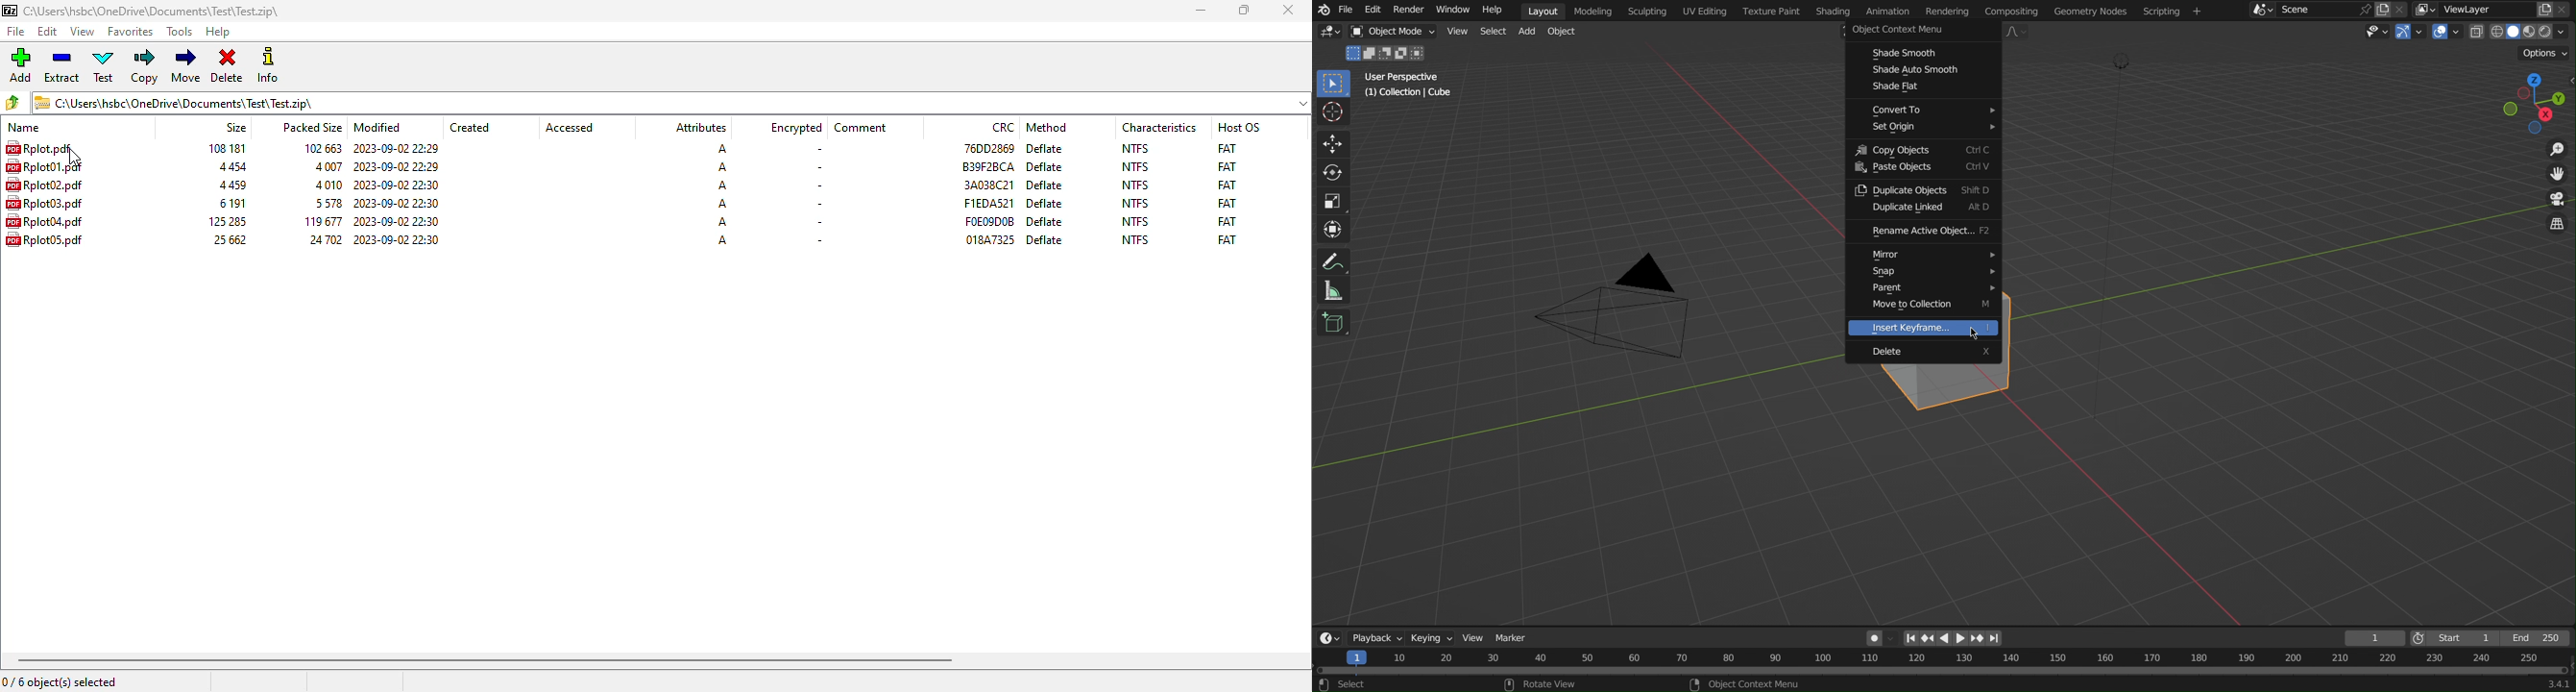 The image size is (2576, 700). Describe the element at coordinates (988, 185) in the screenshot. I see `CRC` at that location.